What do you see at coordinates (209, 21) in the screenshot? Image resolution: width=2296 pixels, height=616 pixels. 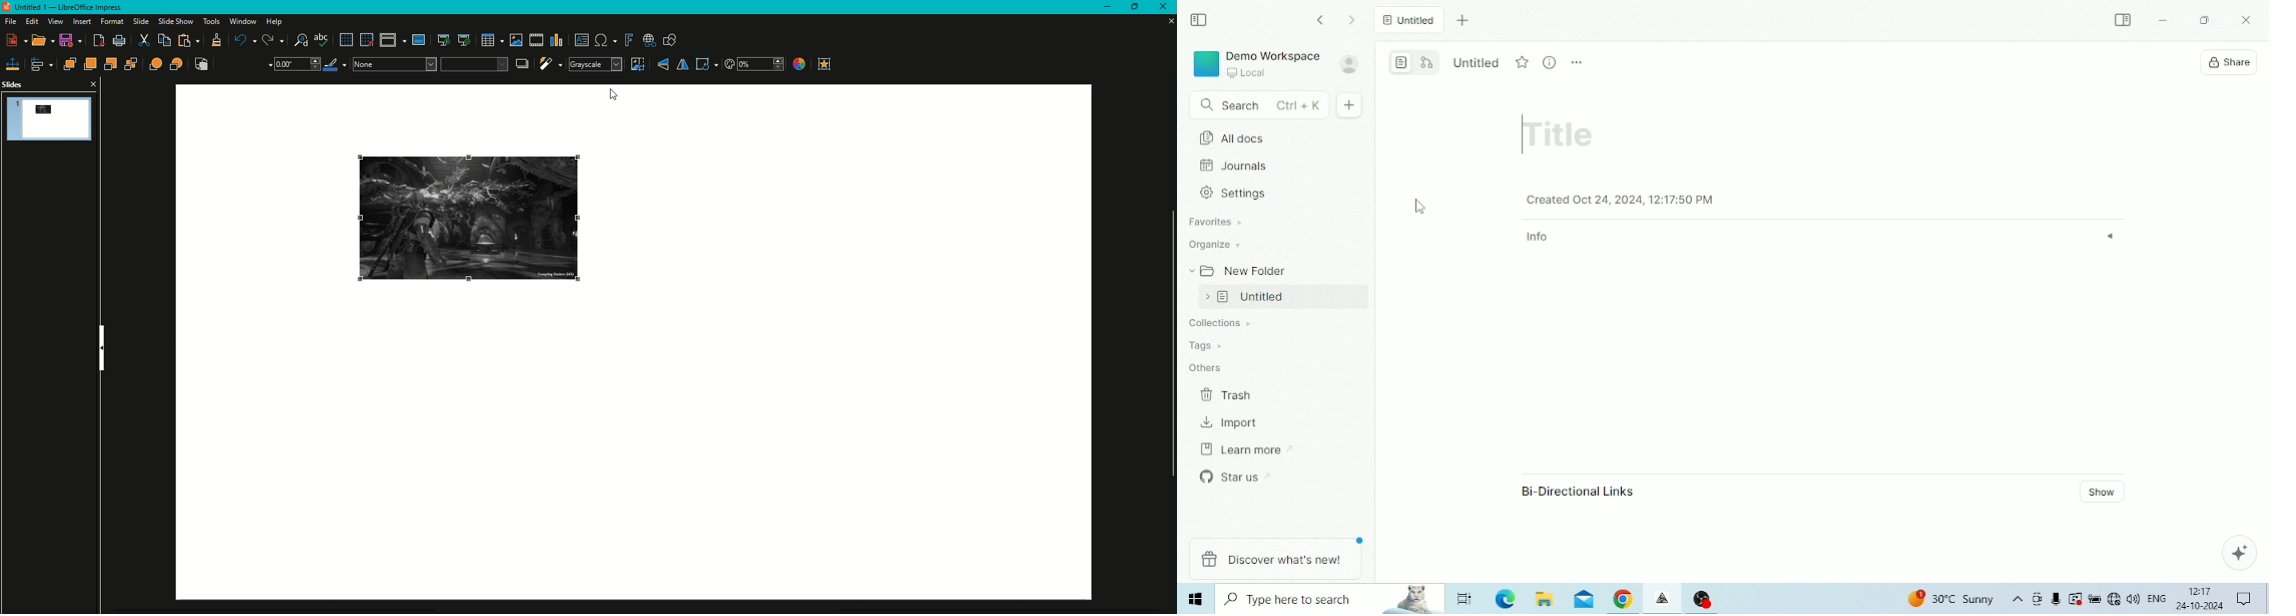 I see `Tools` at bounding box center [209, 21].